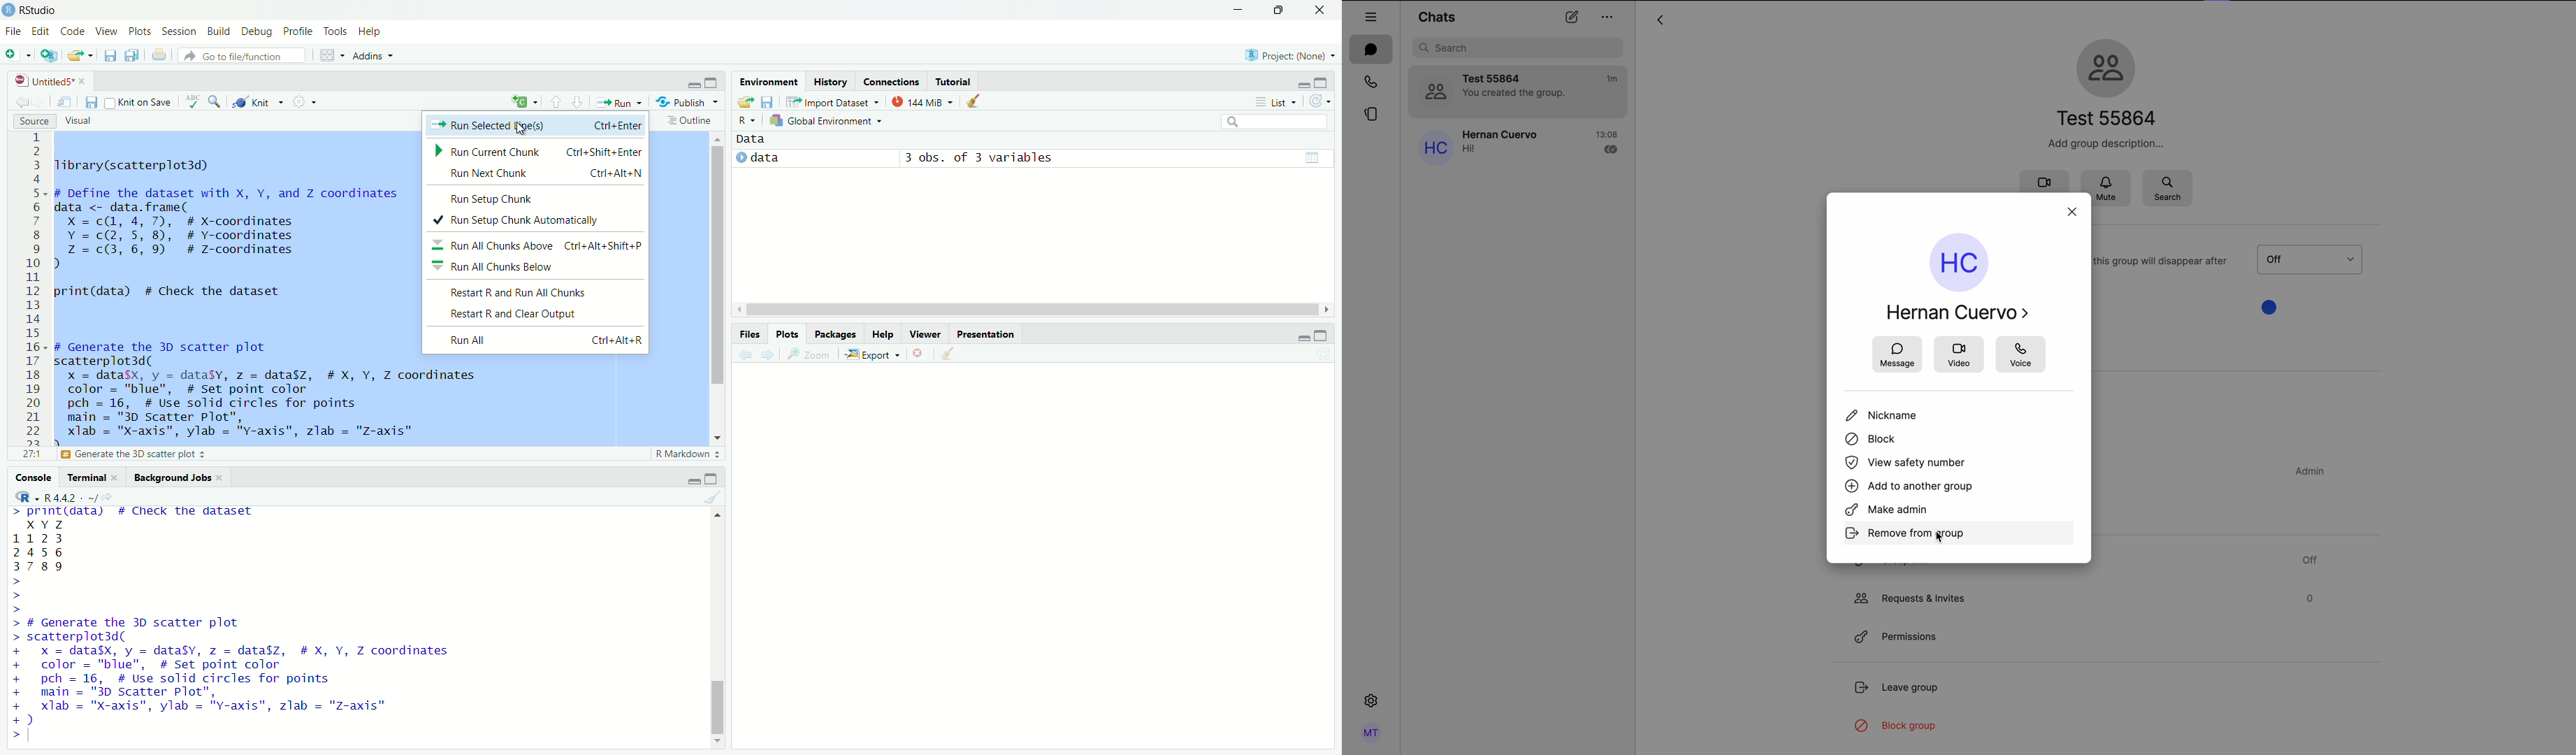 This screenshot has height=756, width=2576. What do you see at coordinates (14, 101) in the screenshot?
I see `go back to previous source location` at bounding box center [14, 101].